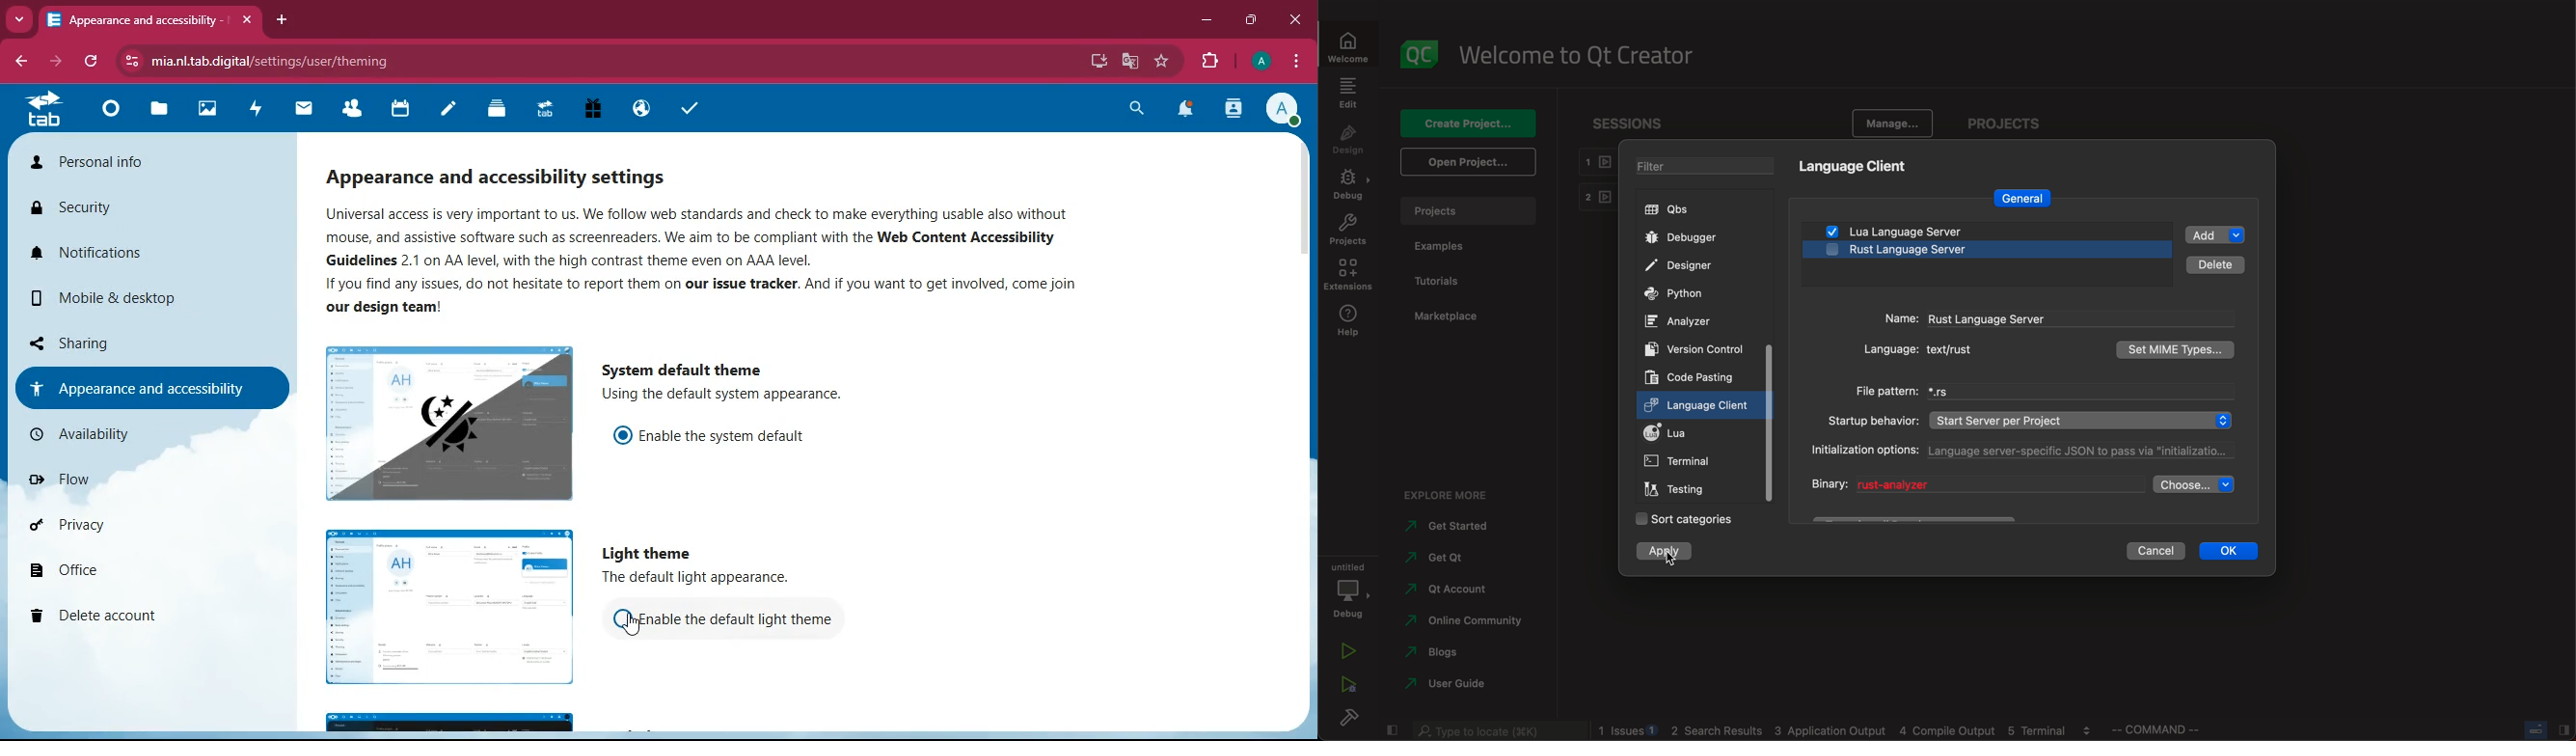  Describe the element at coordinates (622, 436) in the screenshot. I see `on` at that location.